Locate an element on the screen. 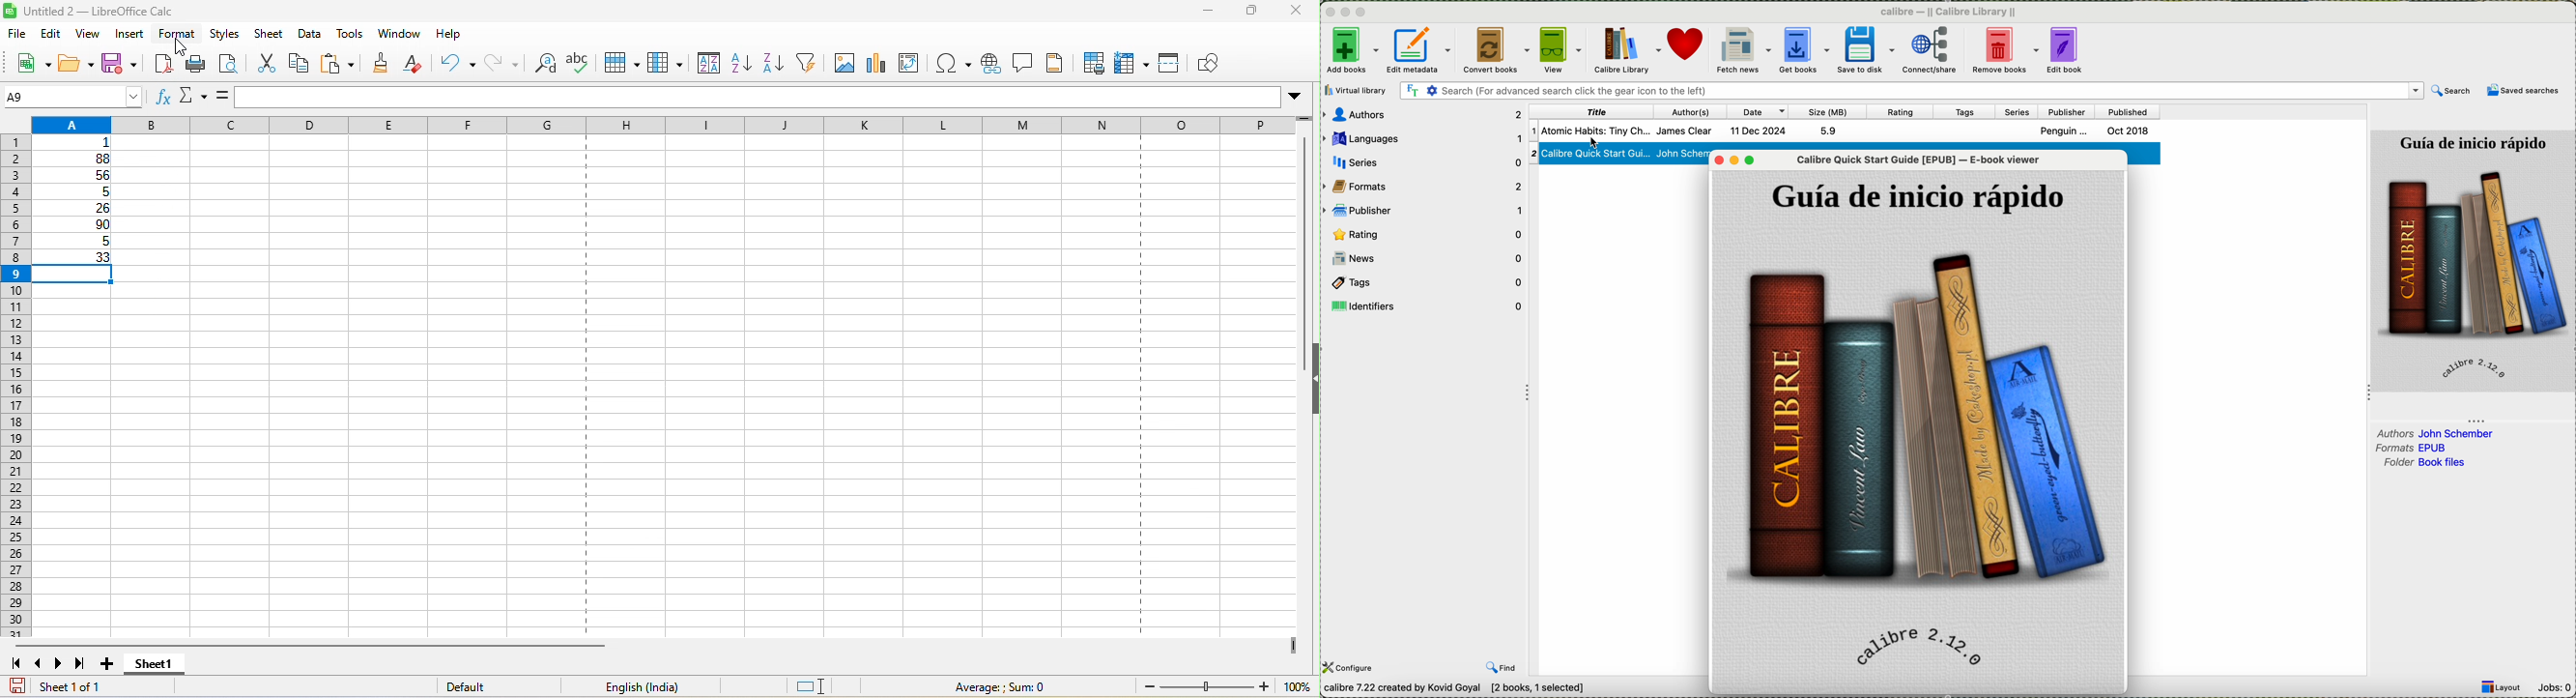 The image size is (2576, 700). folder book files is located at coordinates (2427, 462).